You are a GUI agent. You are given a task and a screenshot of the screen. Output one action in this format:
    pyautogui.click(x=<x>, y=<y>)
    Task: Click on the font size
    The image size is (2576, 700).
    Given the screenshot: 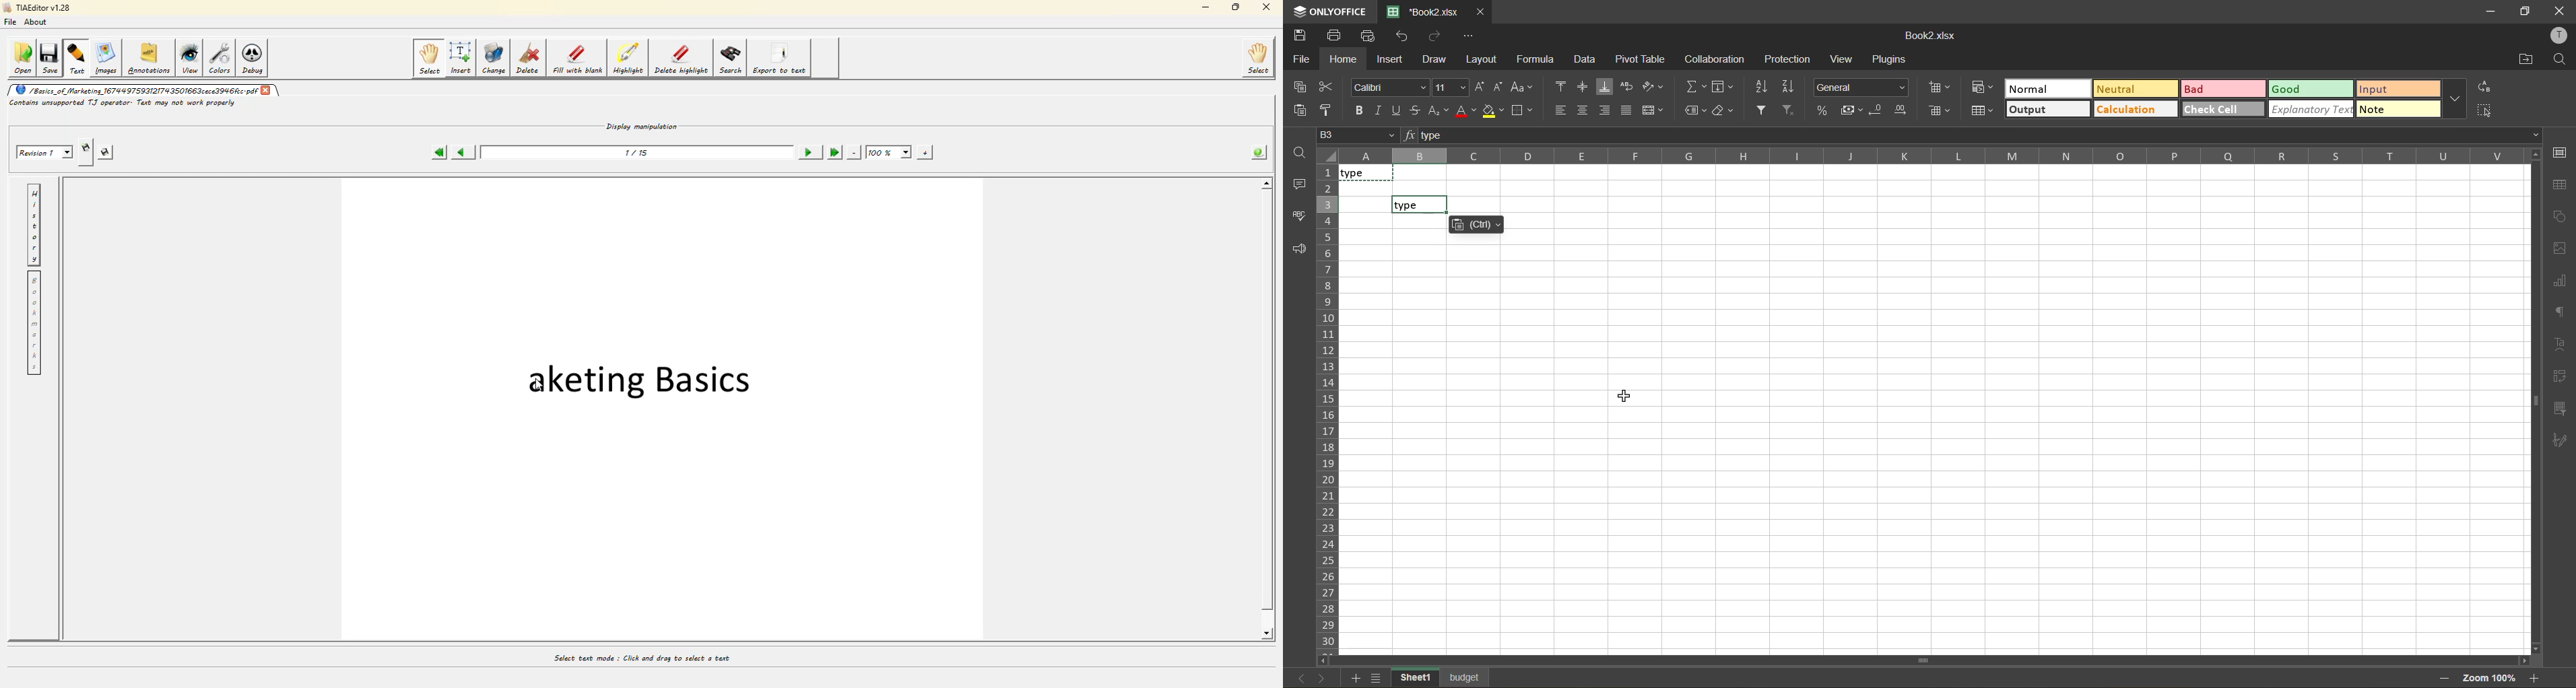 What is the action you would take?
    pyautogui.click(x=1451, y=87)
    